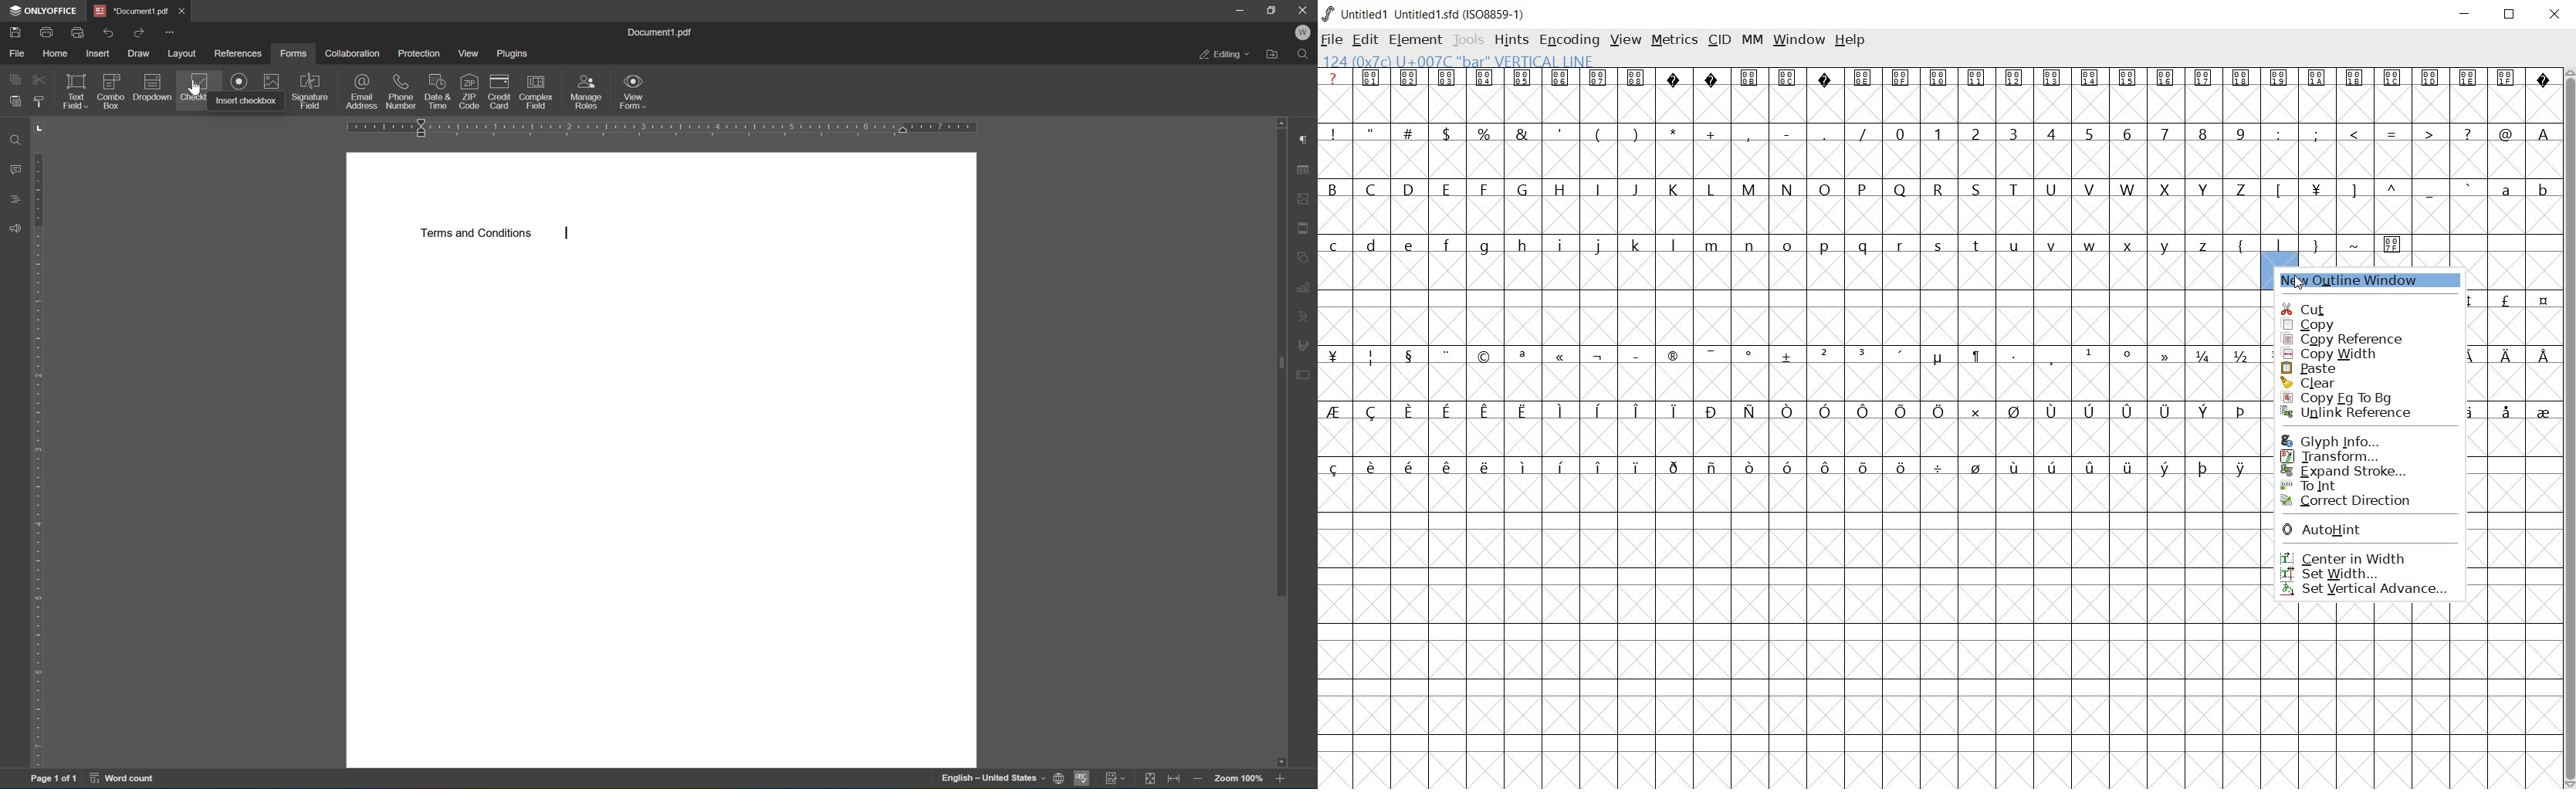 The image size is (2576, 812). Describe the element at coordinates (1282, 780) in the screenshot. I see `zoom in` at that location.